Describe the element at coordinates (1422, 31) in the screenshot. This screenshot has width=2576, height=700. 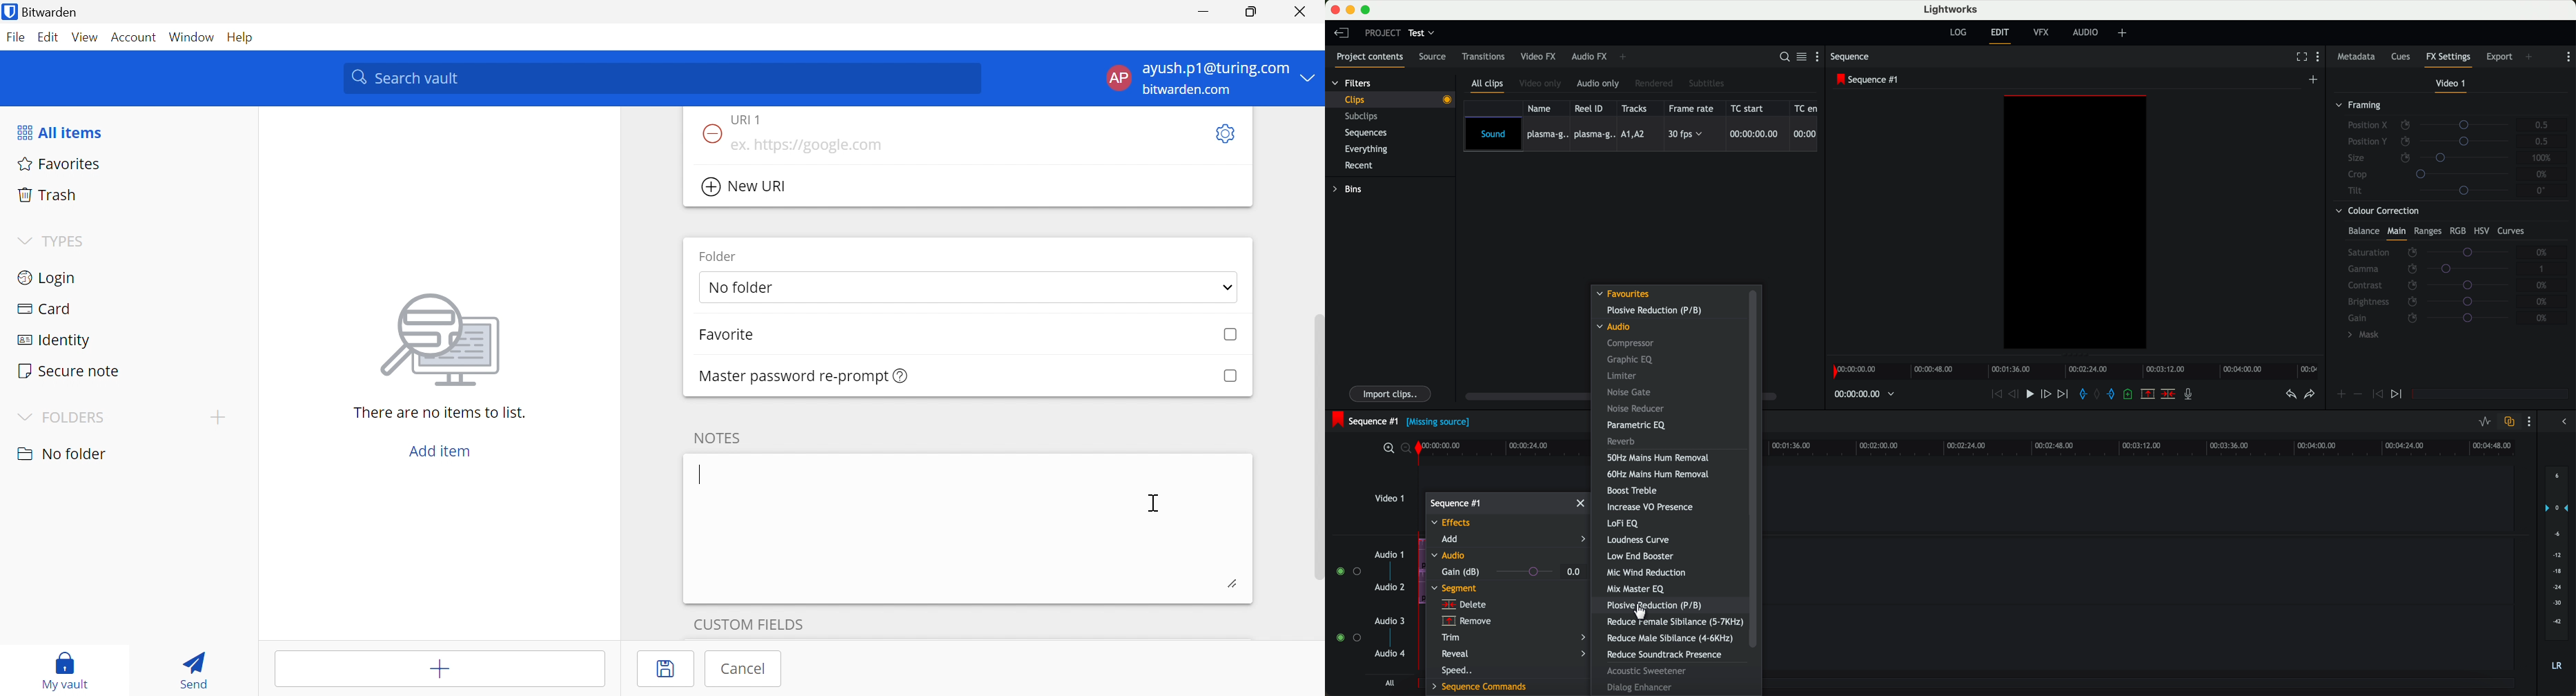
I see `test tab` at that location.